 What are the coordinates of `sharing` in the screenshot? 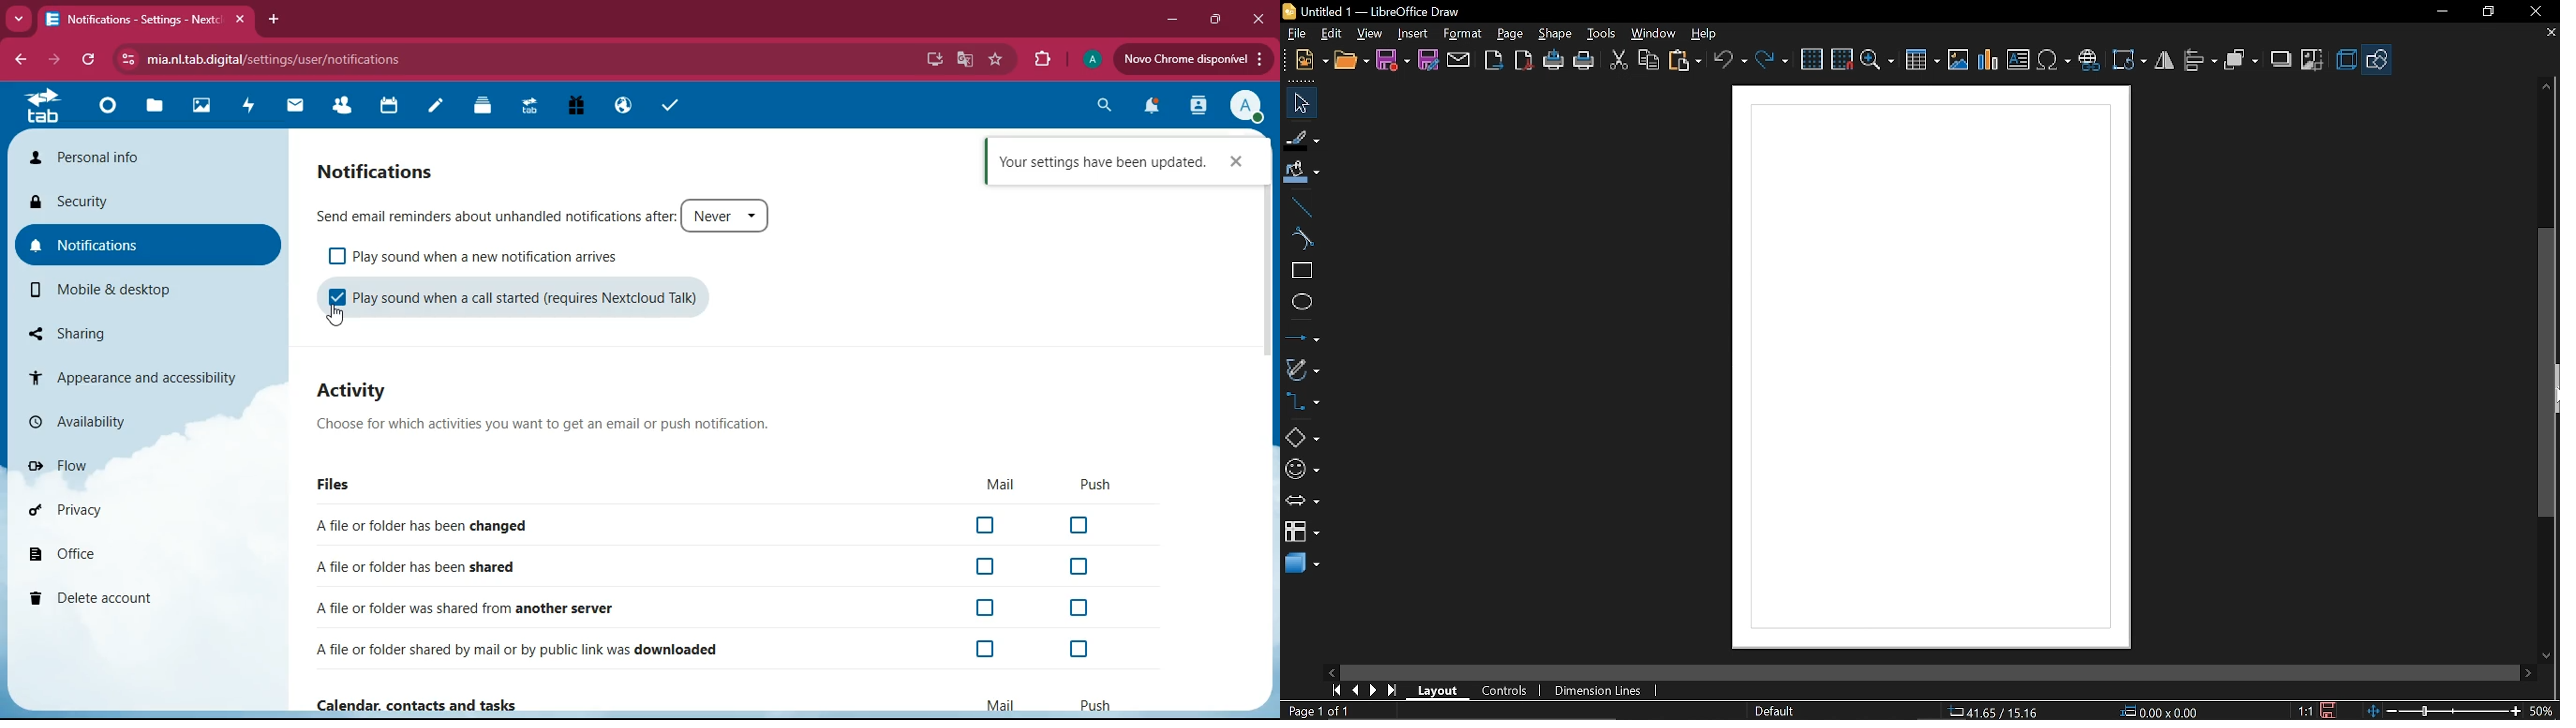 It's located at (63, 329).